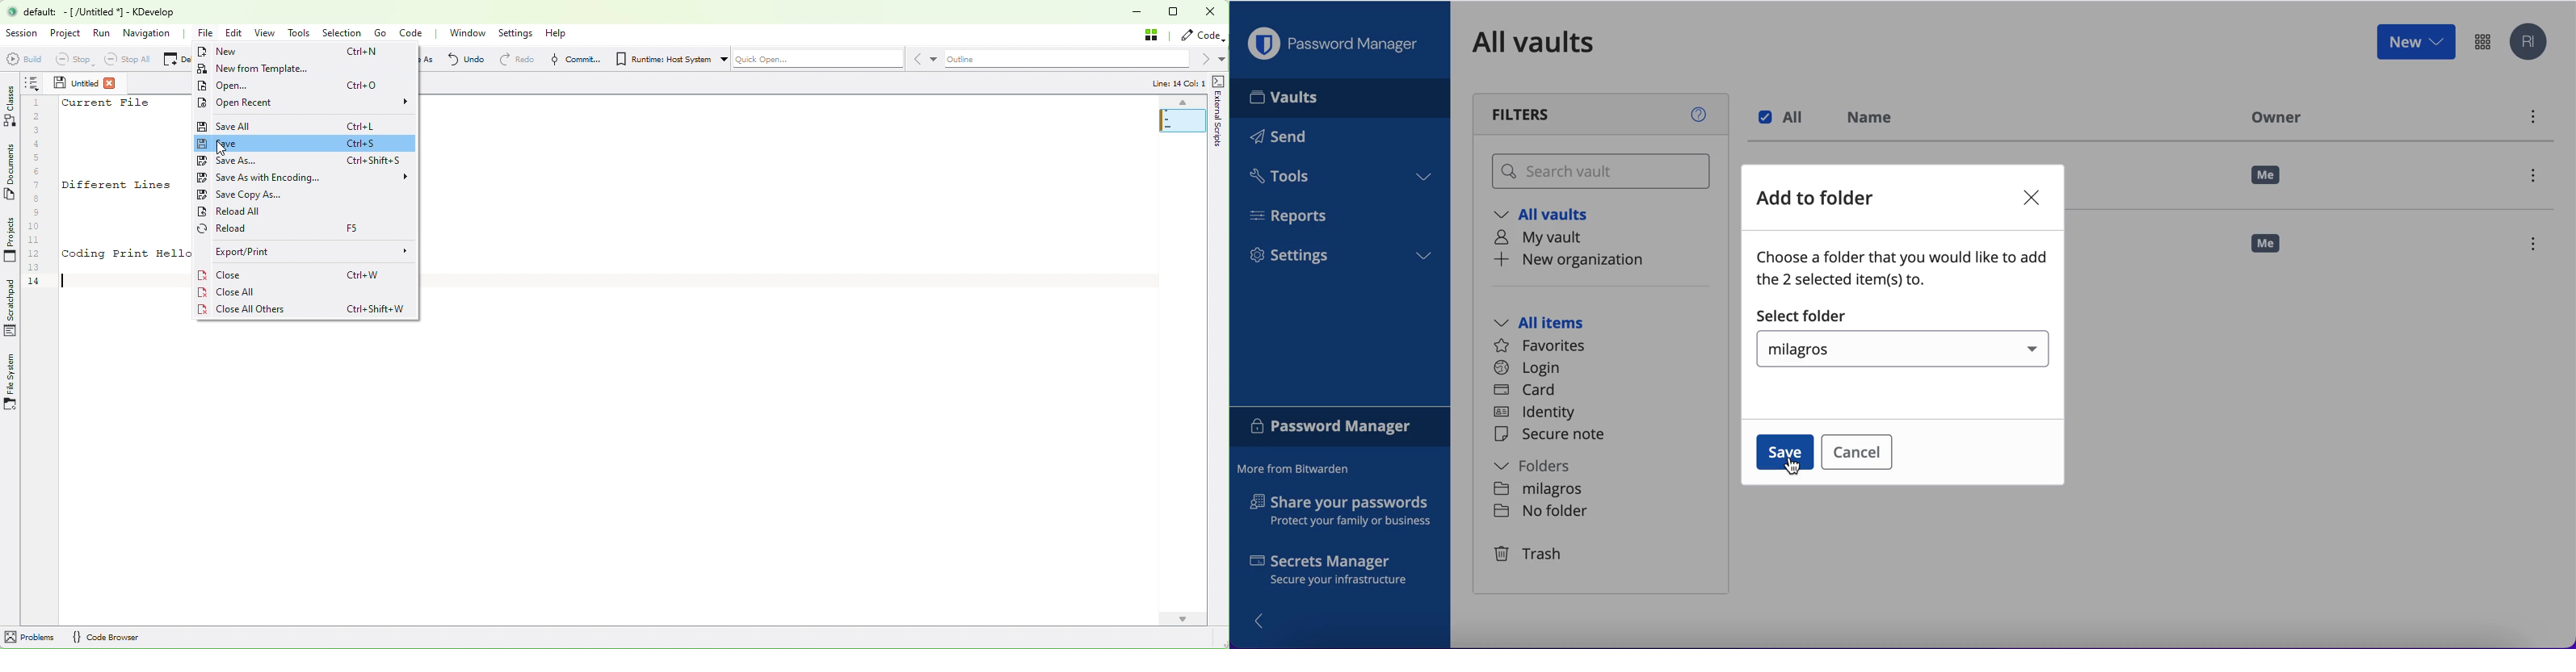  I want to click on vaults, so click(1340, 97).